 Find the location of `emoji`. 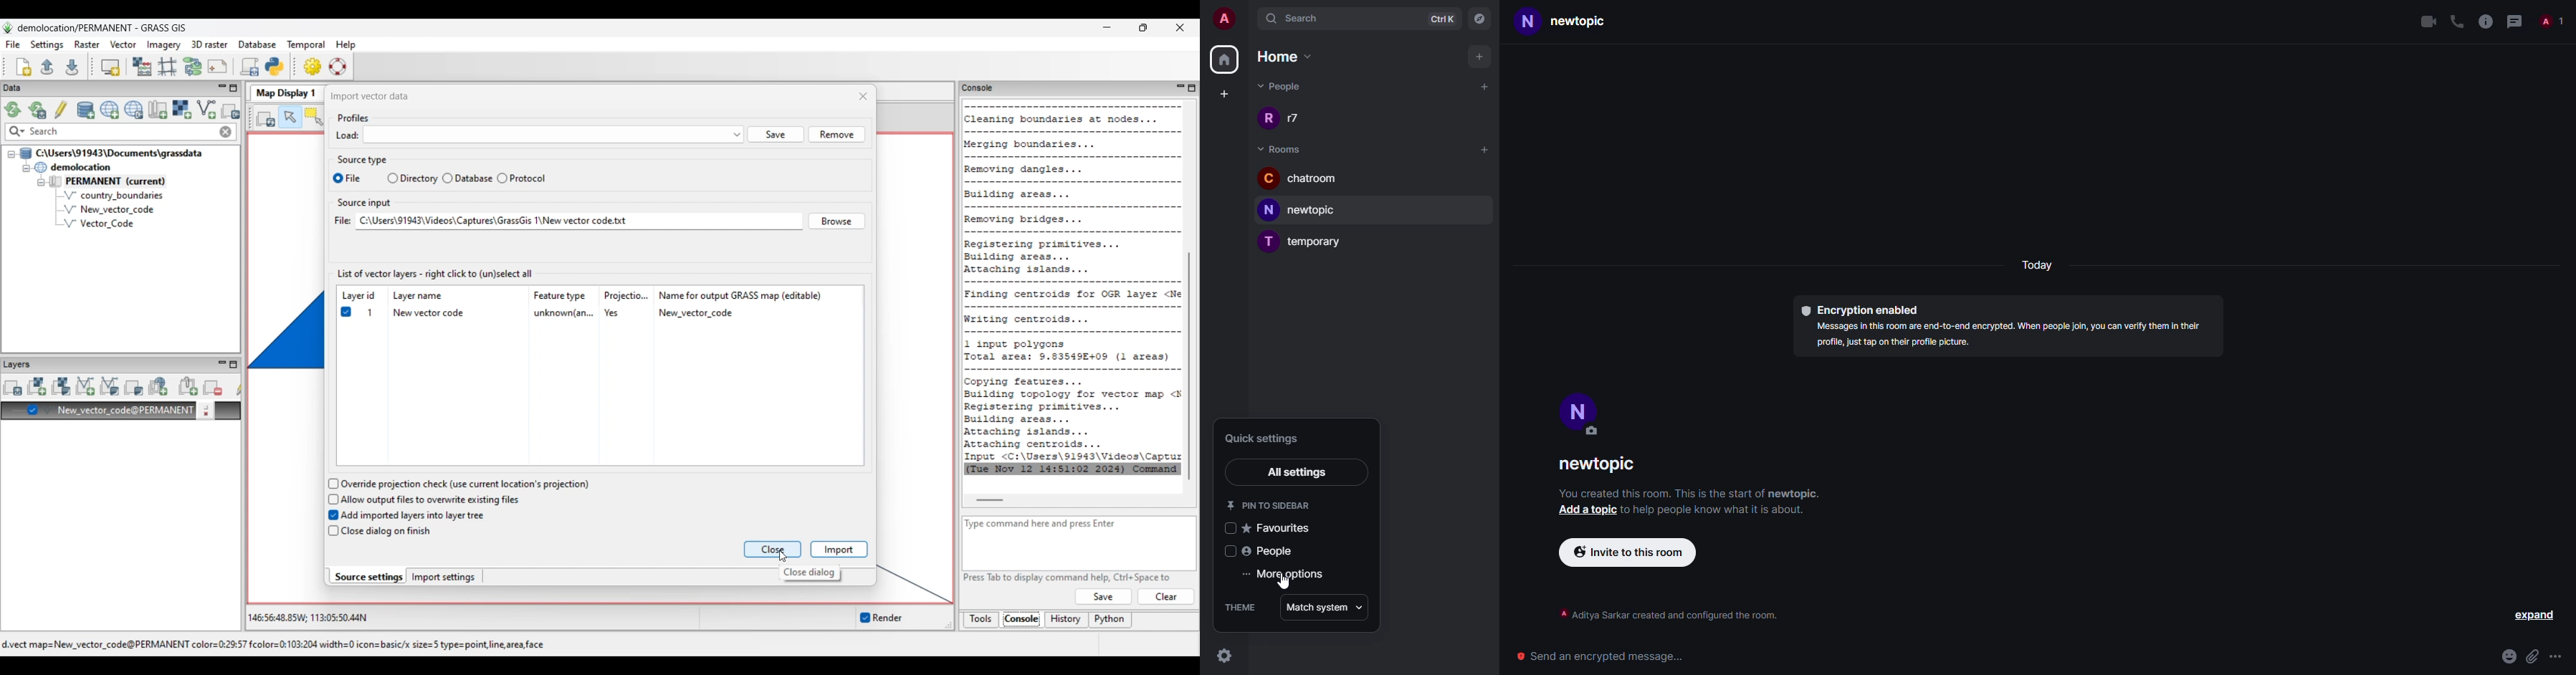

emoji is located at coordinates (2508, 658).